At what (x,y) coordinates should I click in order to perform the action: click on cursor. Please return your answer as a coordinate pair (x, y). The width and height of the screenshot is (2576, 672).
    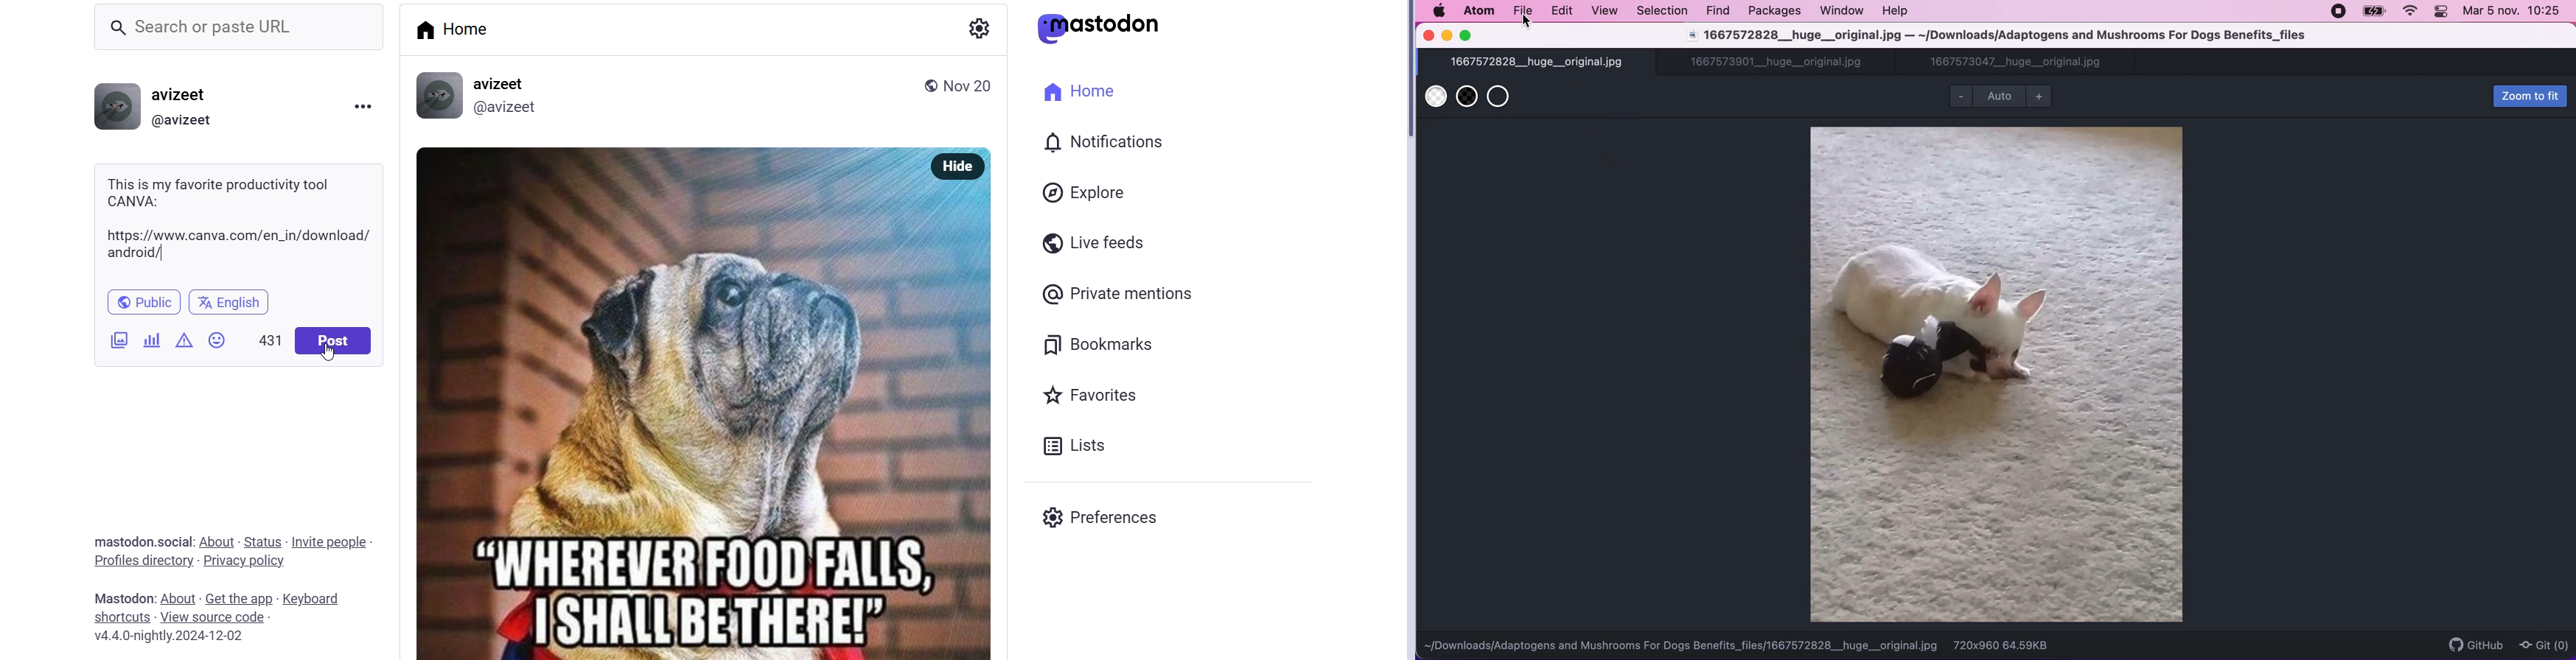
    Looking at the image, I should click on (1526, 24).